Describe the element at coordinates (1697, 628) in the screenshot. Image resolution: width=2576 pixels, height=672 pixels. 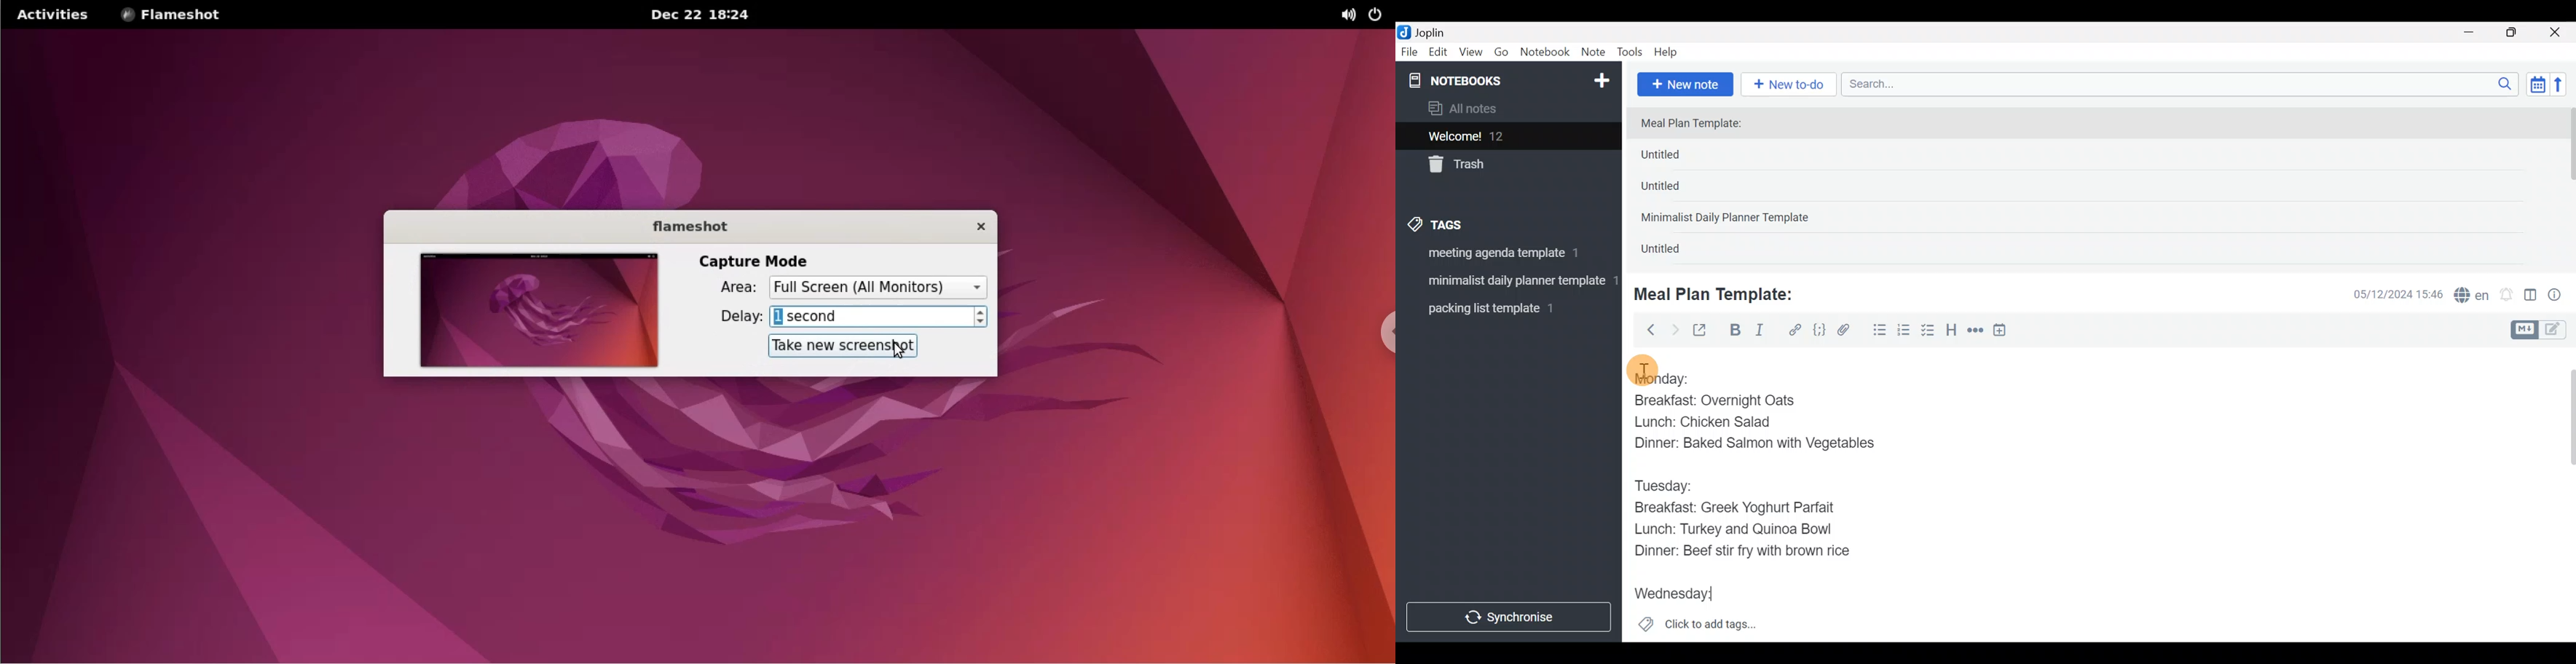
I see `Click to add tags` at that location.